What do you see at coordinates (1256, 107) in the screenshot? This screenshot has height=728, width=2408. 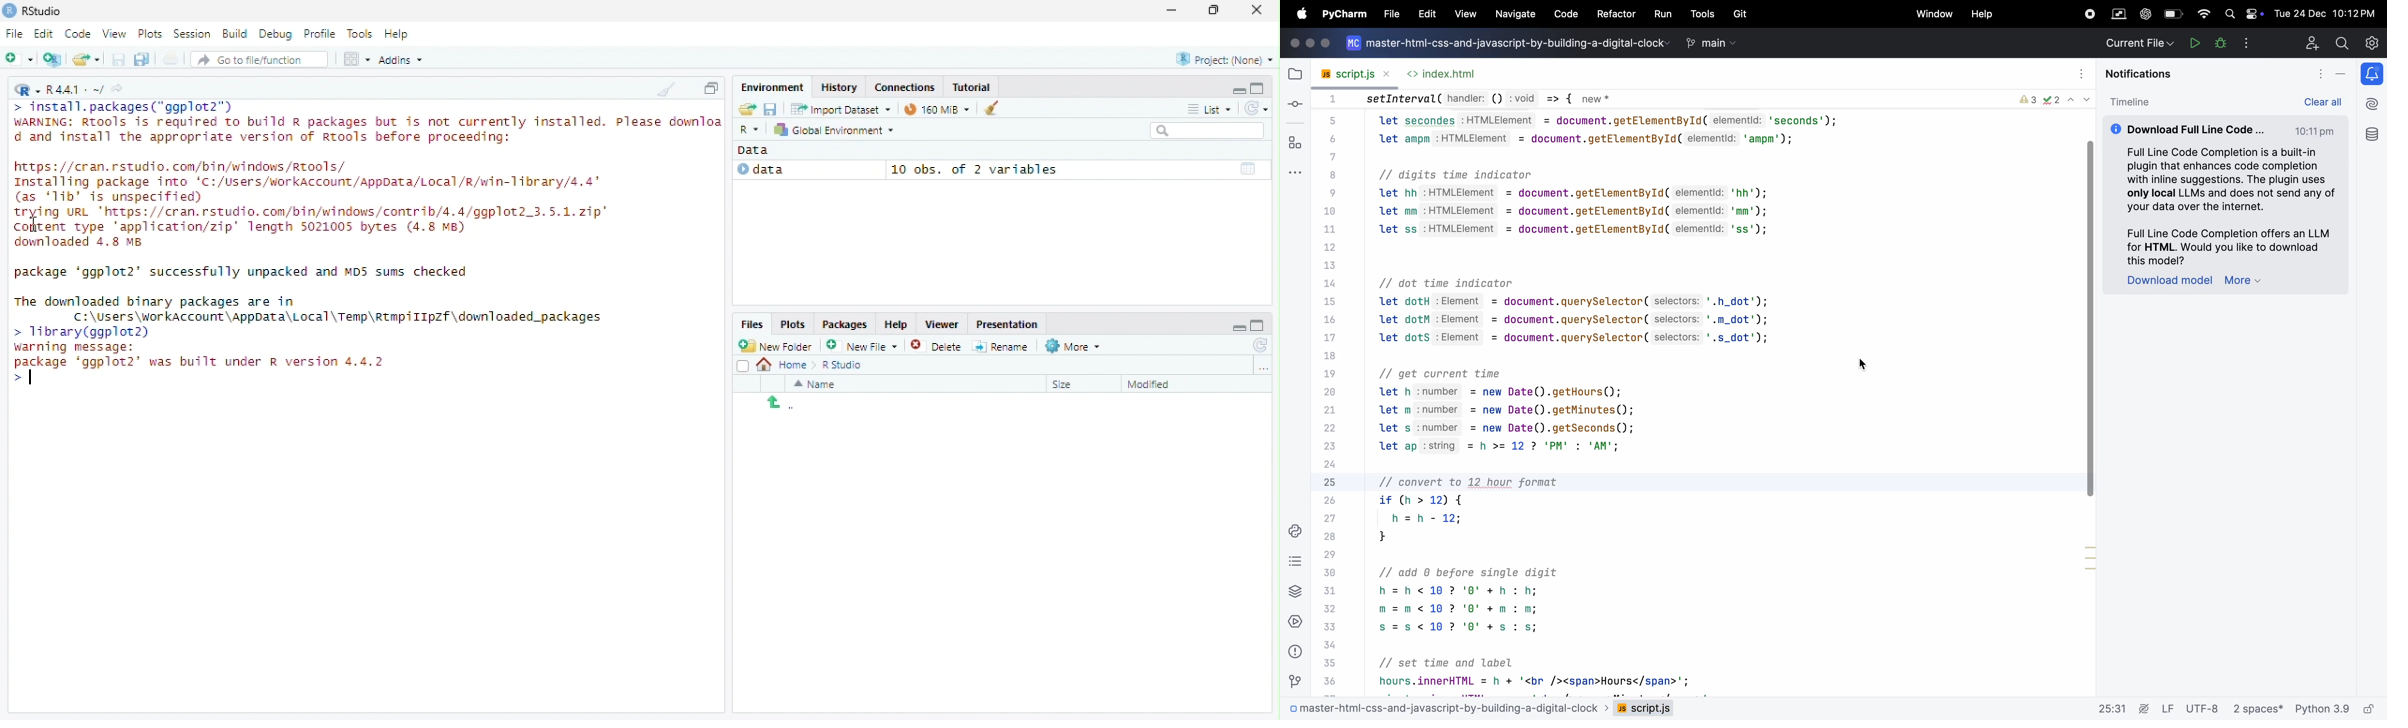 I see `Refresh the list of objects` at bounding box center [1256, 107].